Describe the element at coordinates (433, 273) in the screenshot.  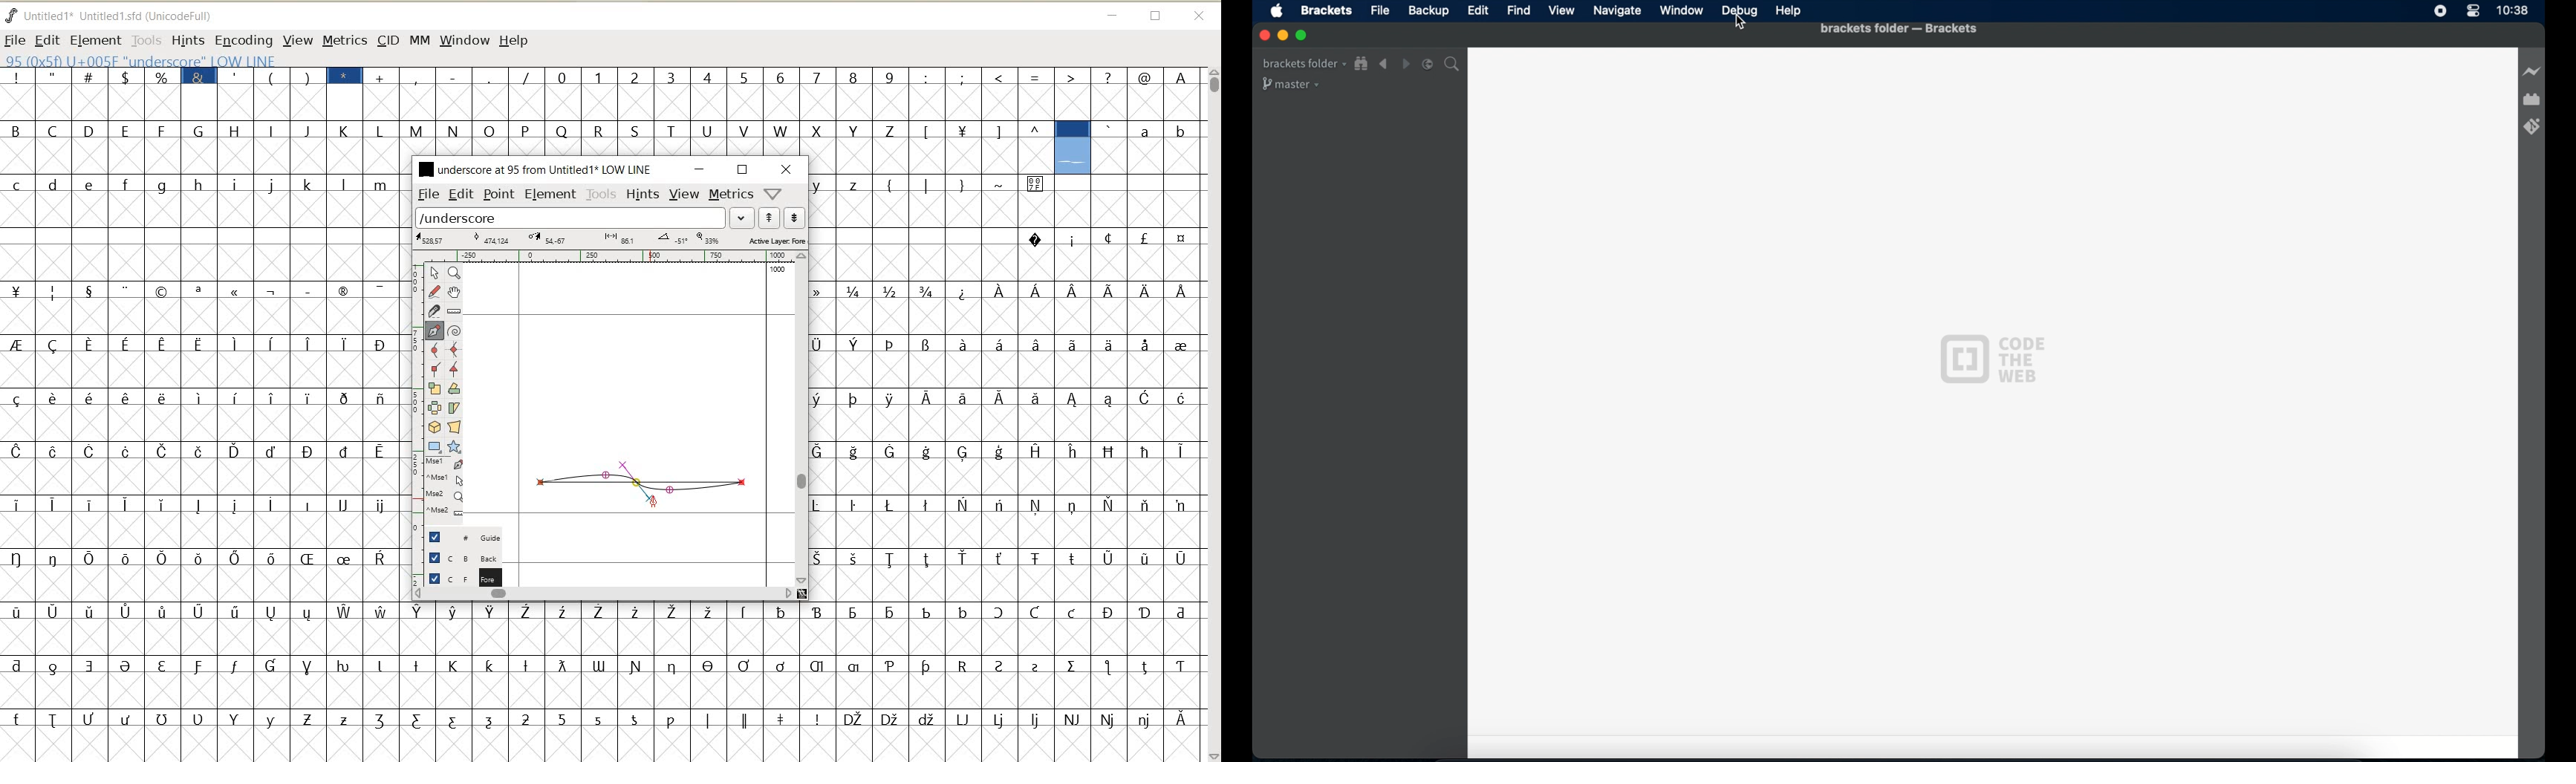
I see `pointer` at that location.